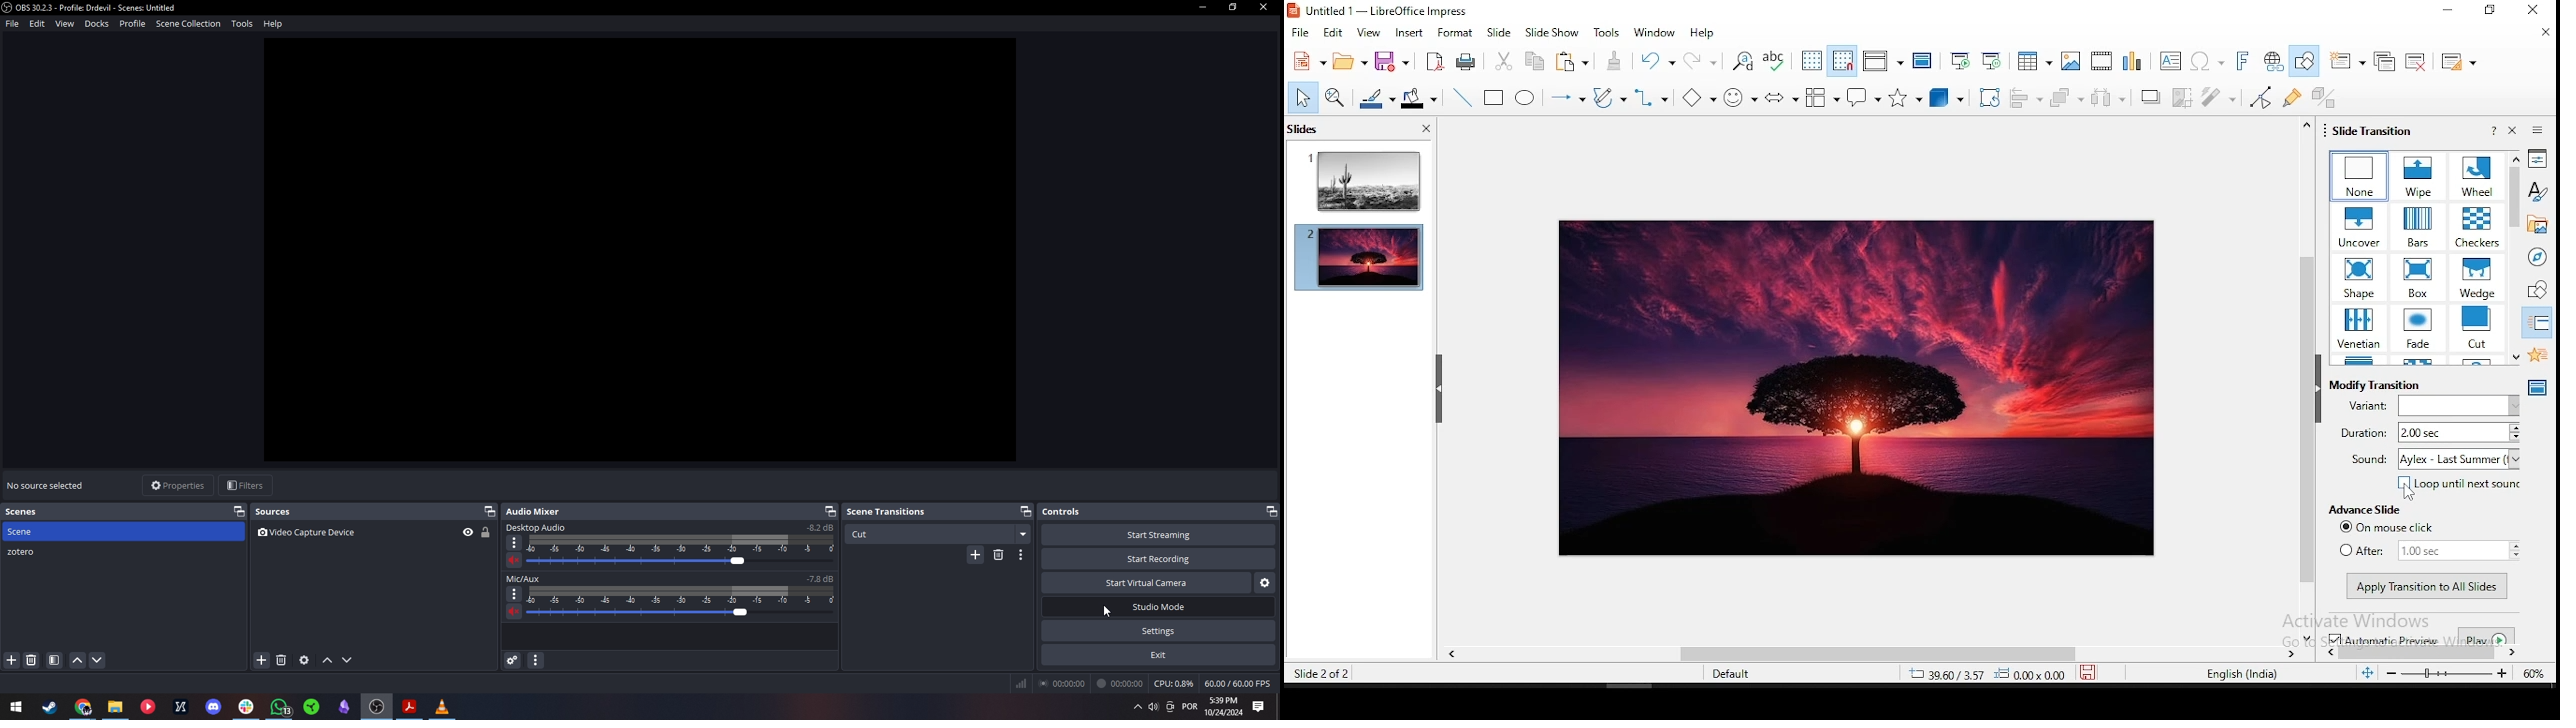 The image size is (2576, 728). I want to click on Add source, so click(261, 660).